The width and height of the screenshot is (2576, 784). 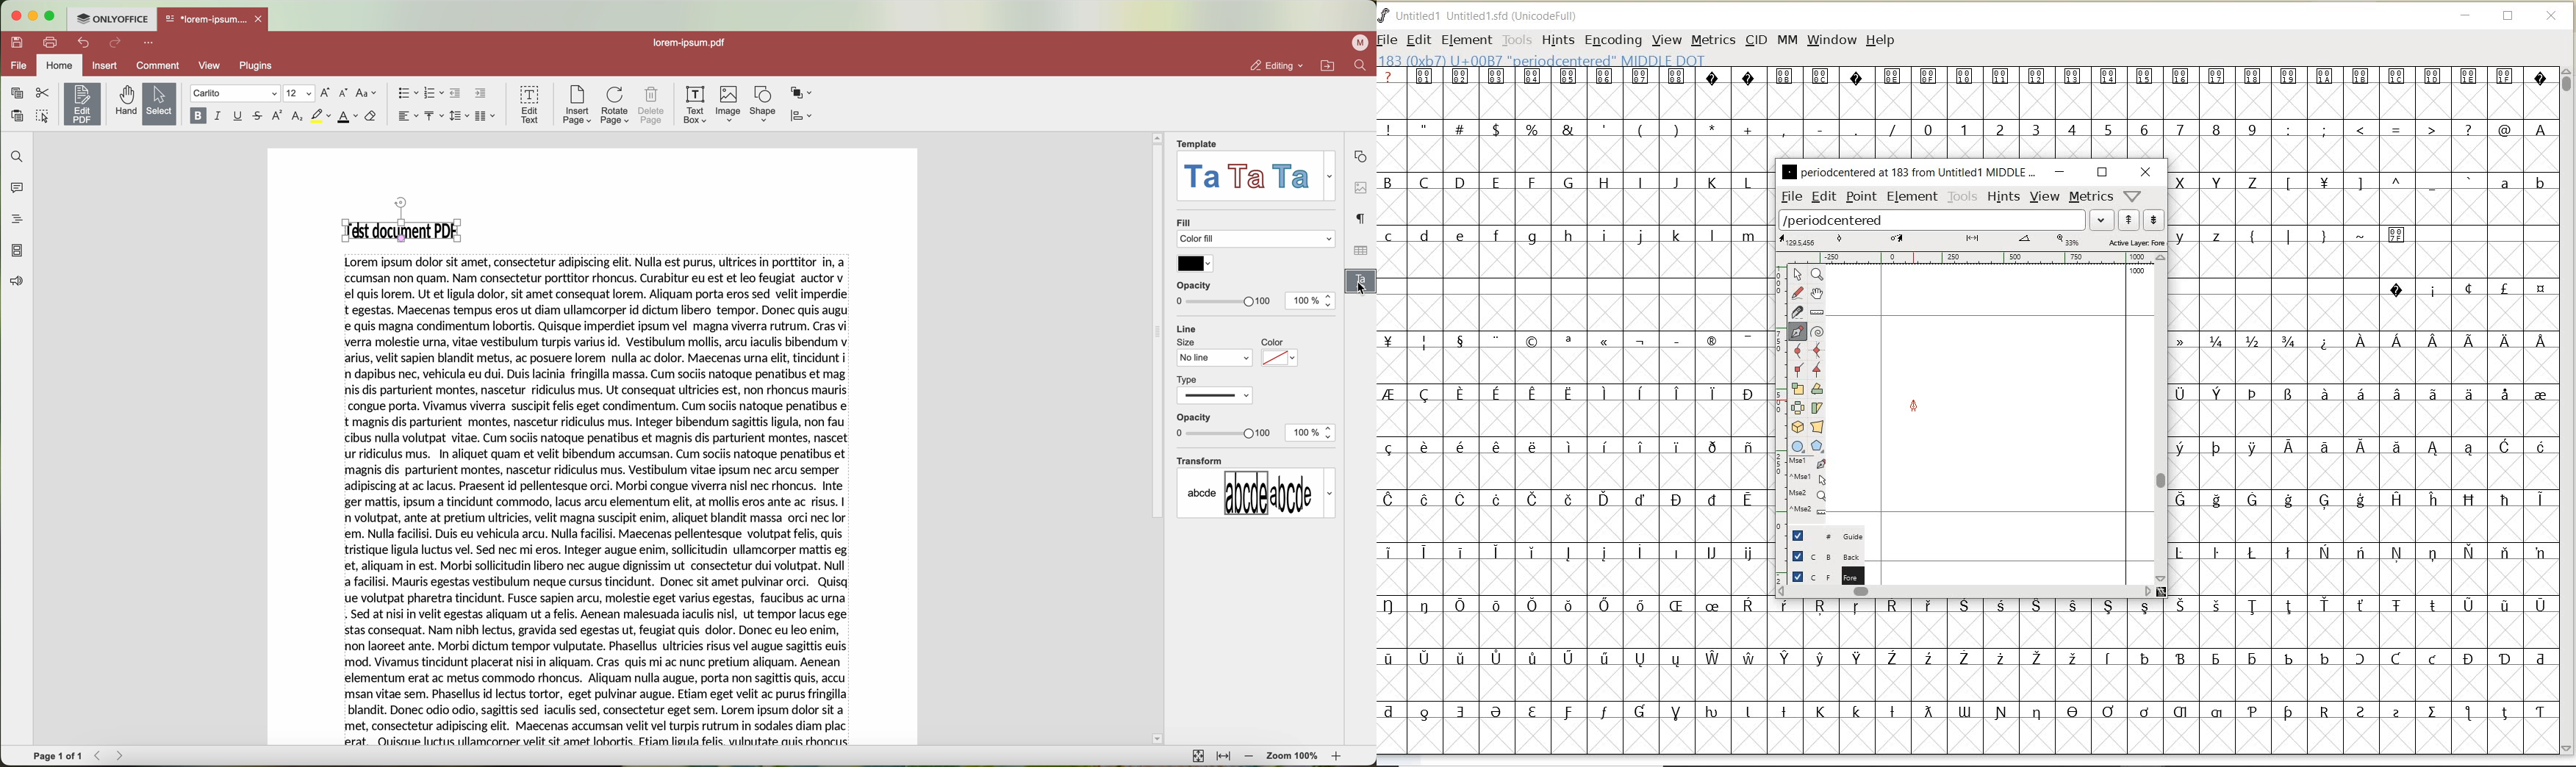 What do you see at coordinates (41, 92) in the screenshot?
I see `cut` at bounding box center [41, 92].